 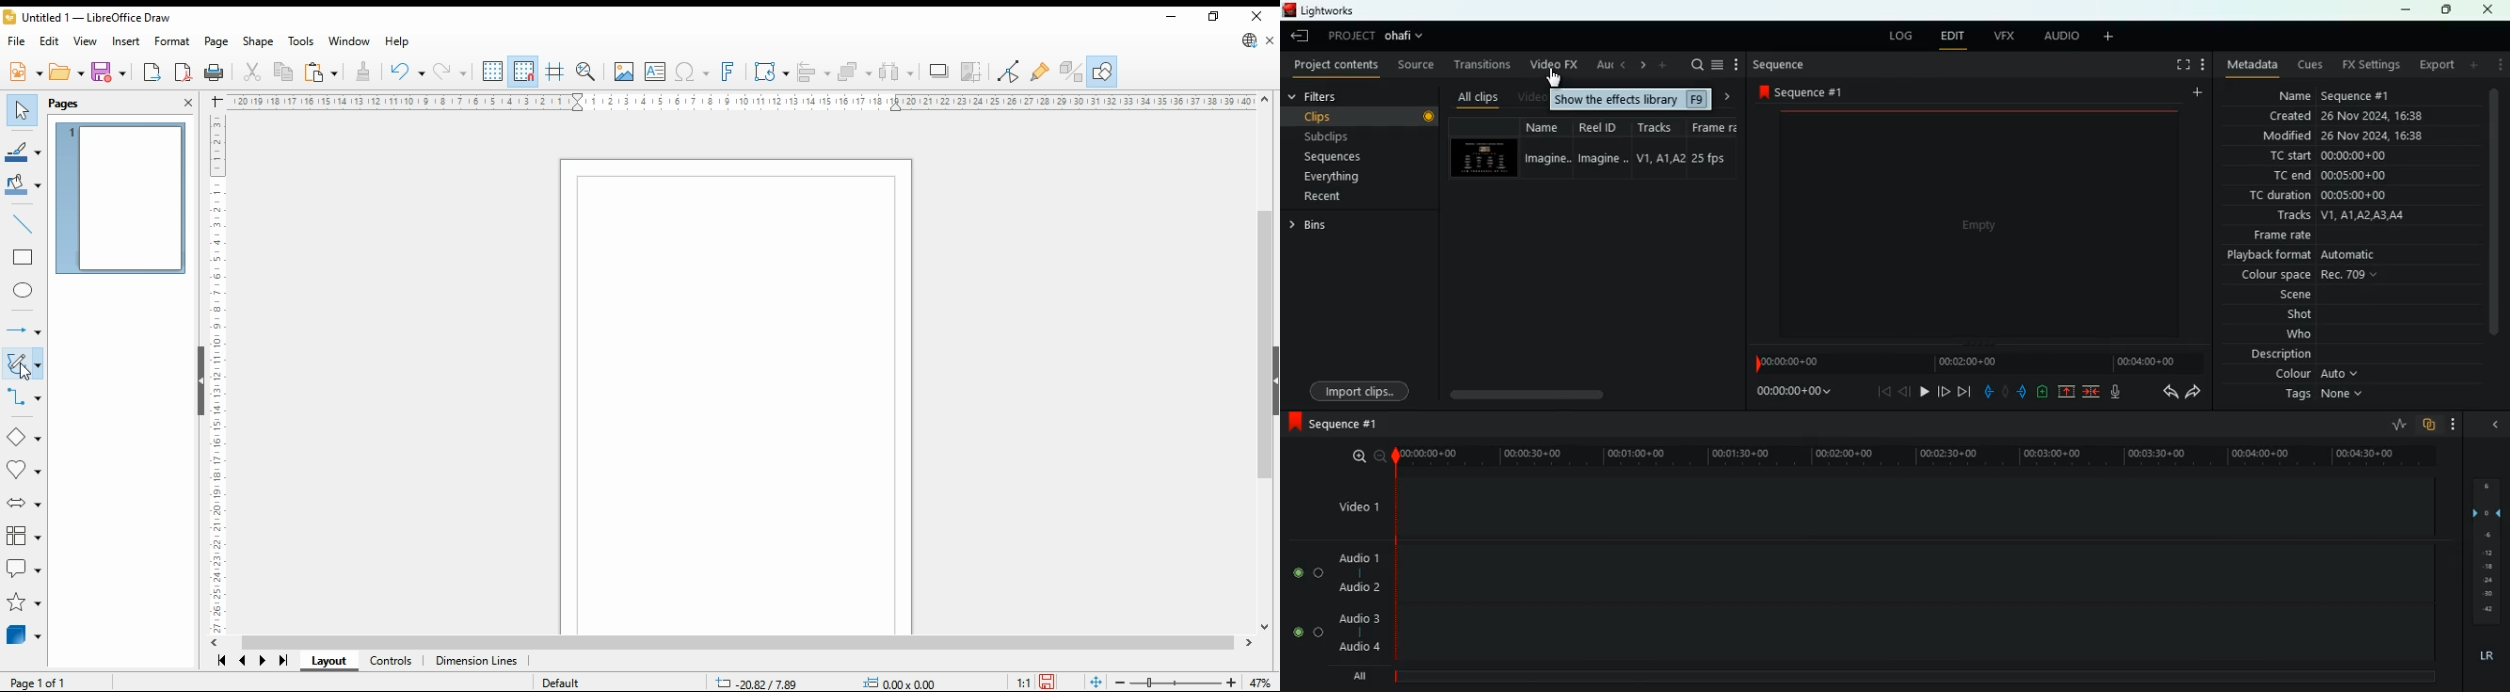 What do you see at coordinates (215, 73) in the screenshot?
I see `print` at bounding box center [215, 73].